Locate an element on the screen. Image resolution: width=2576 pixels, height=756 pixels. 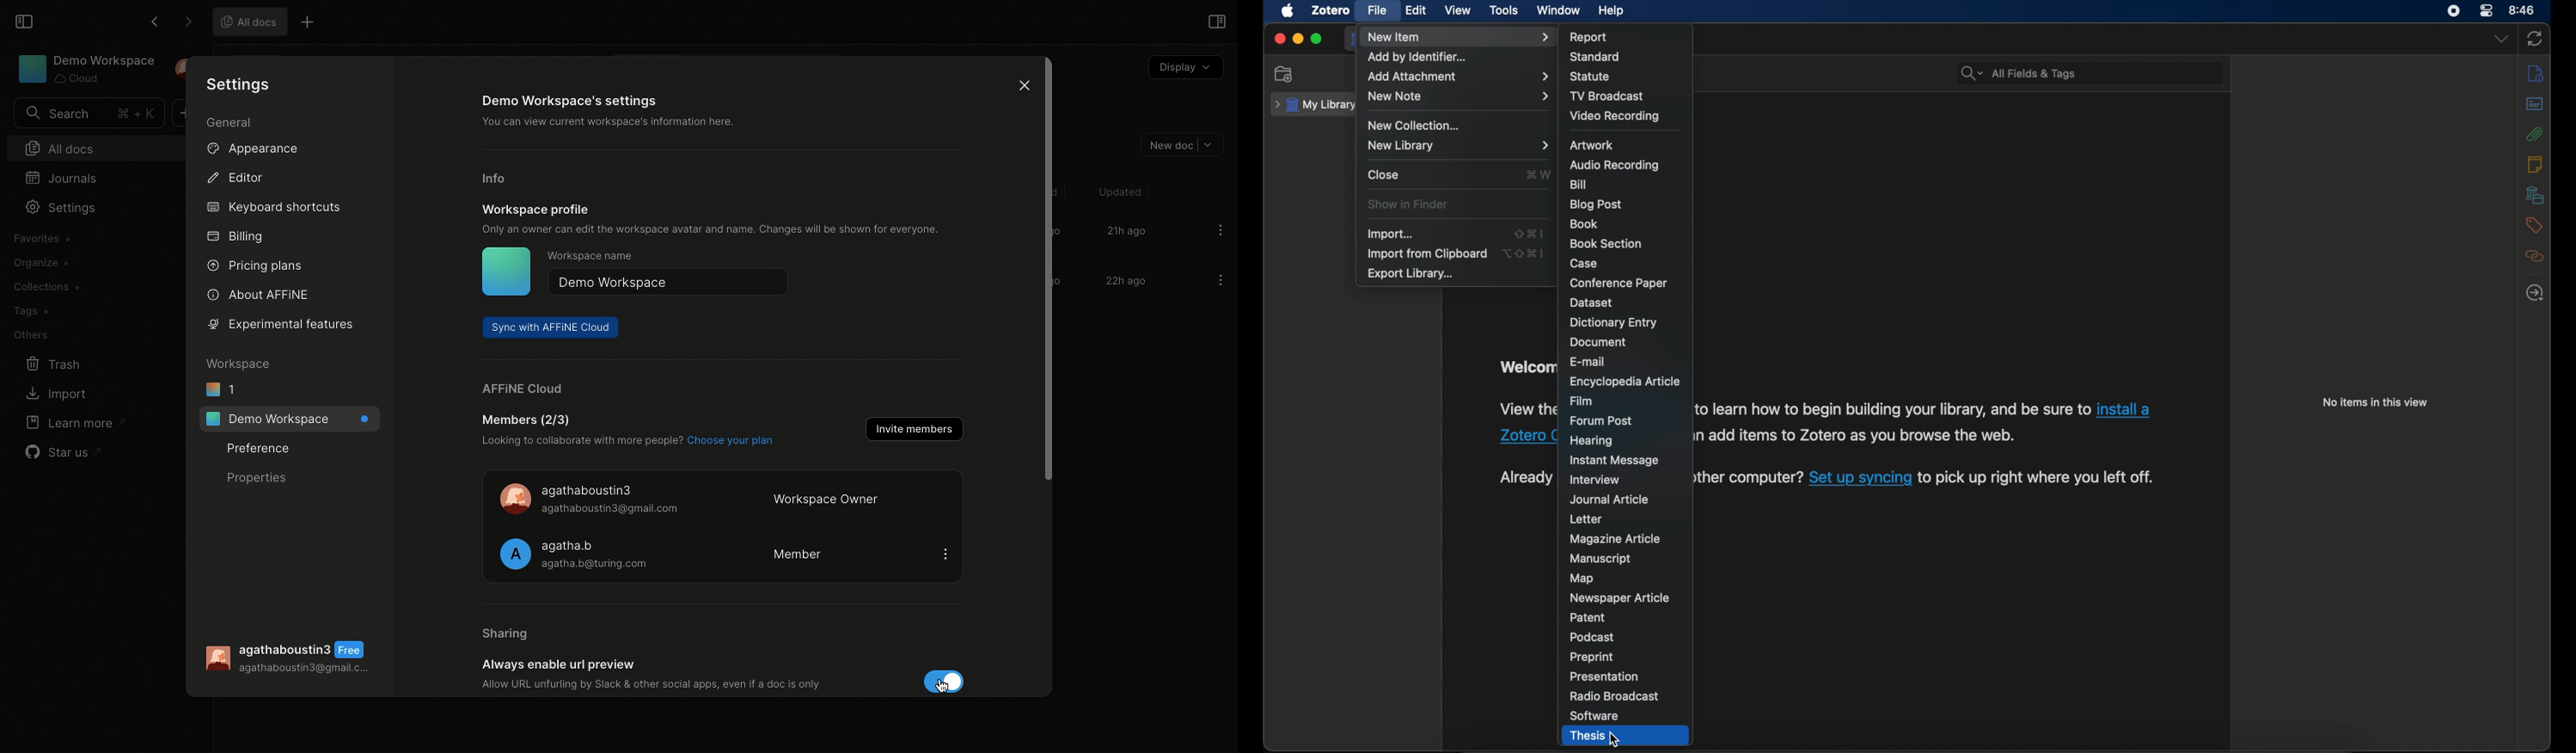
attachments is located at coordinates (2534, 134).